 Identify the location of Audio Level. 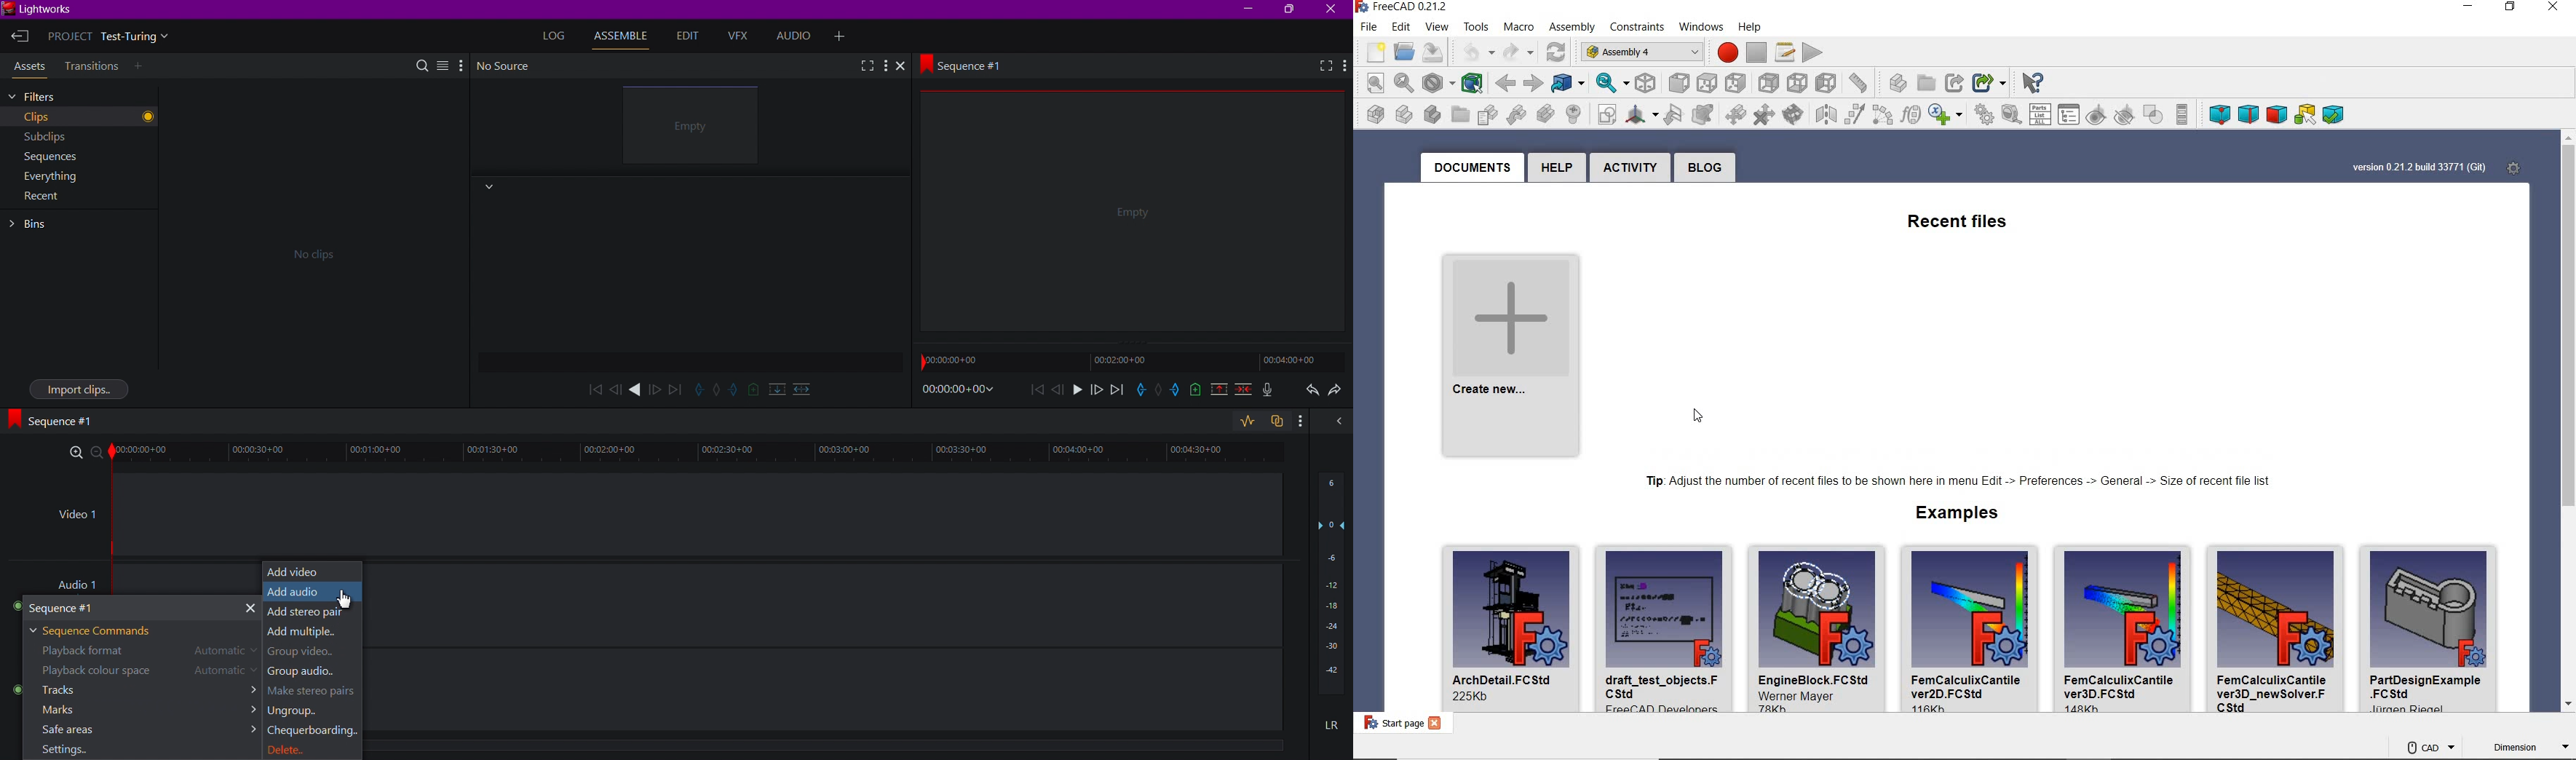
(1332, 589).